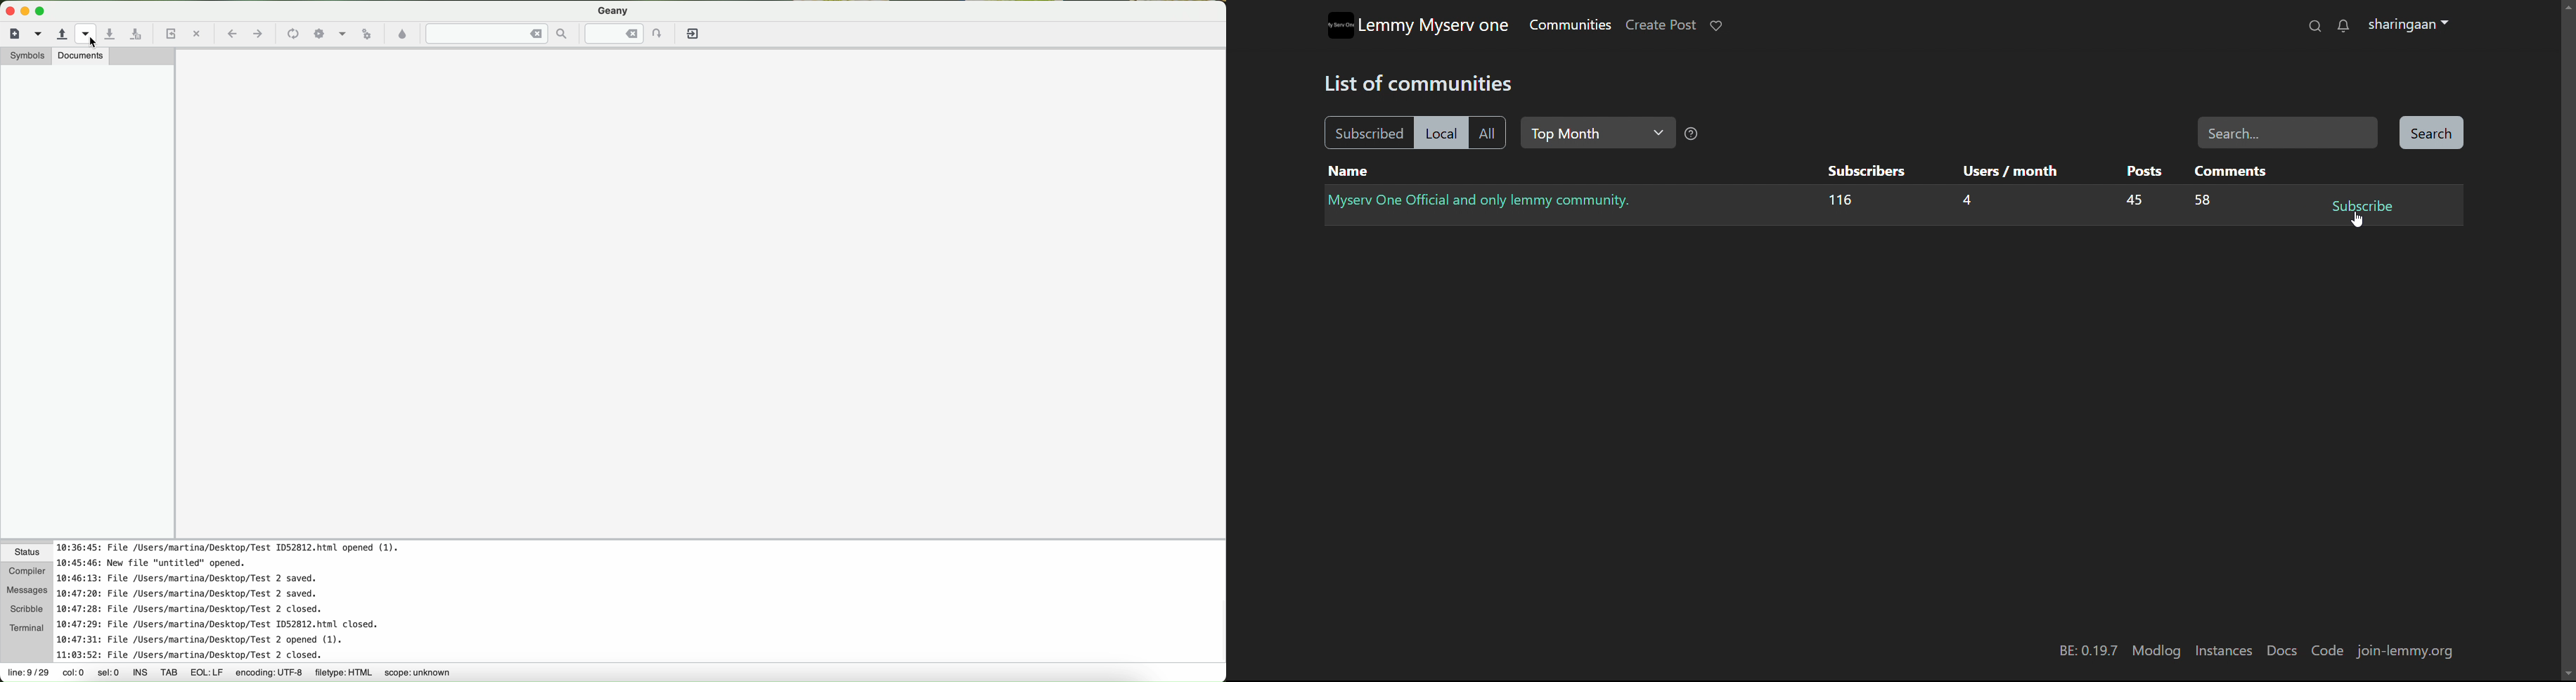  I want to click on instances, so click(2224, 651).